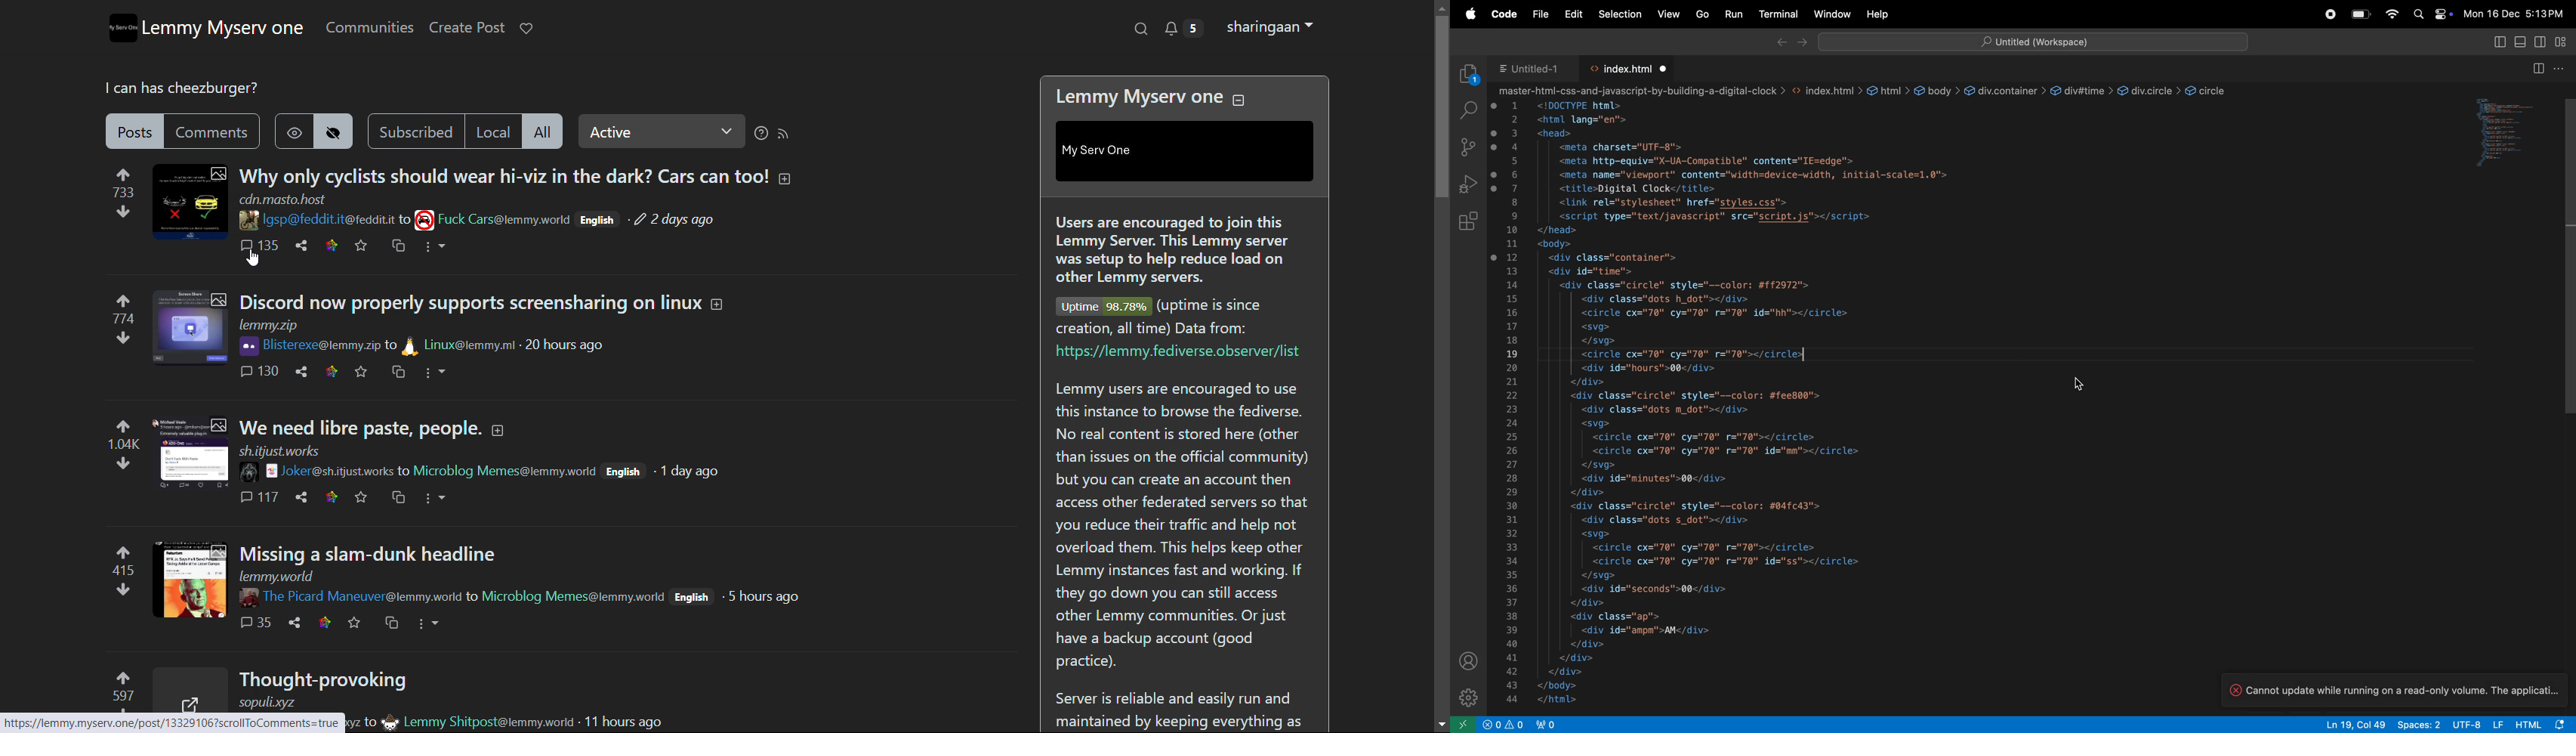  What do you see at coordinates (325, 623) in the screenshot?
I see `link` at bounding box center [325, 623].